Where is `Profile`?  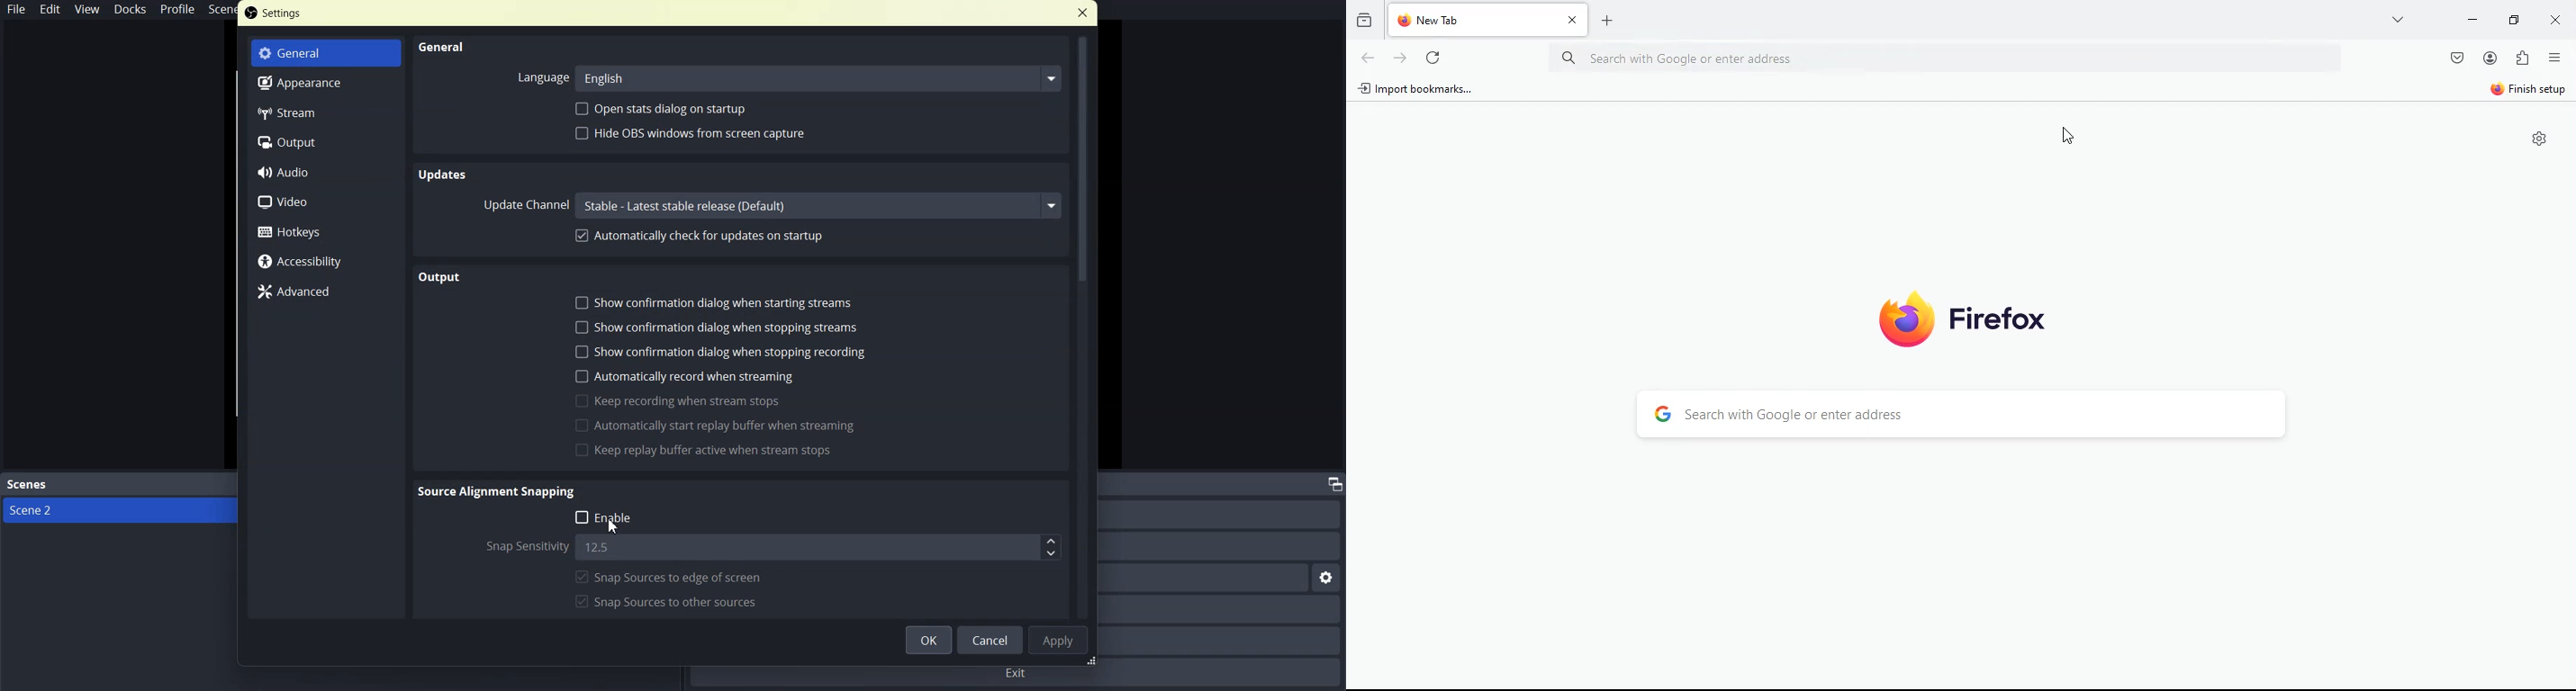 Profile is located at coordinates (177, 10).